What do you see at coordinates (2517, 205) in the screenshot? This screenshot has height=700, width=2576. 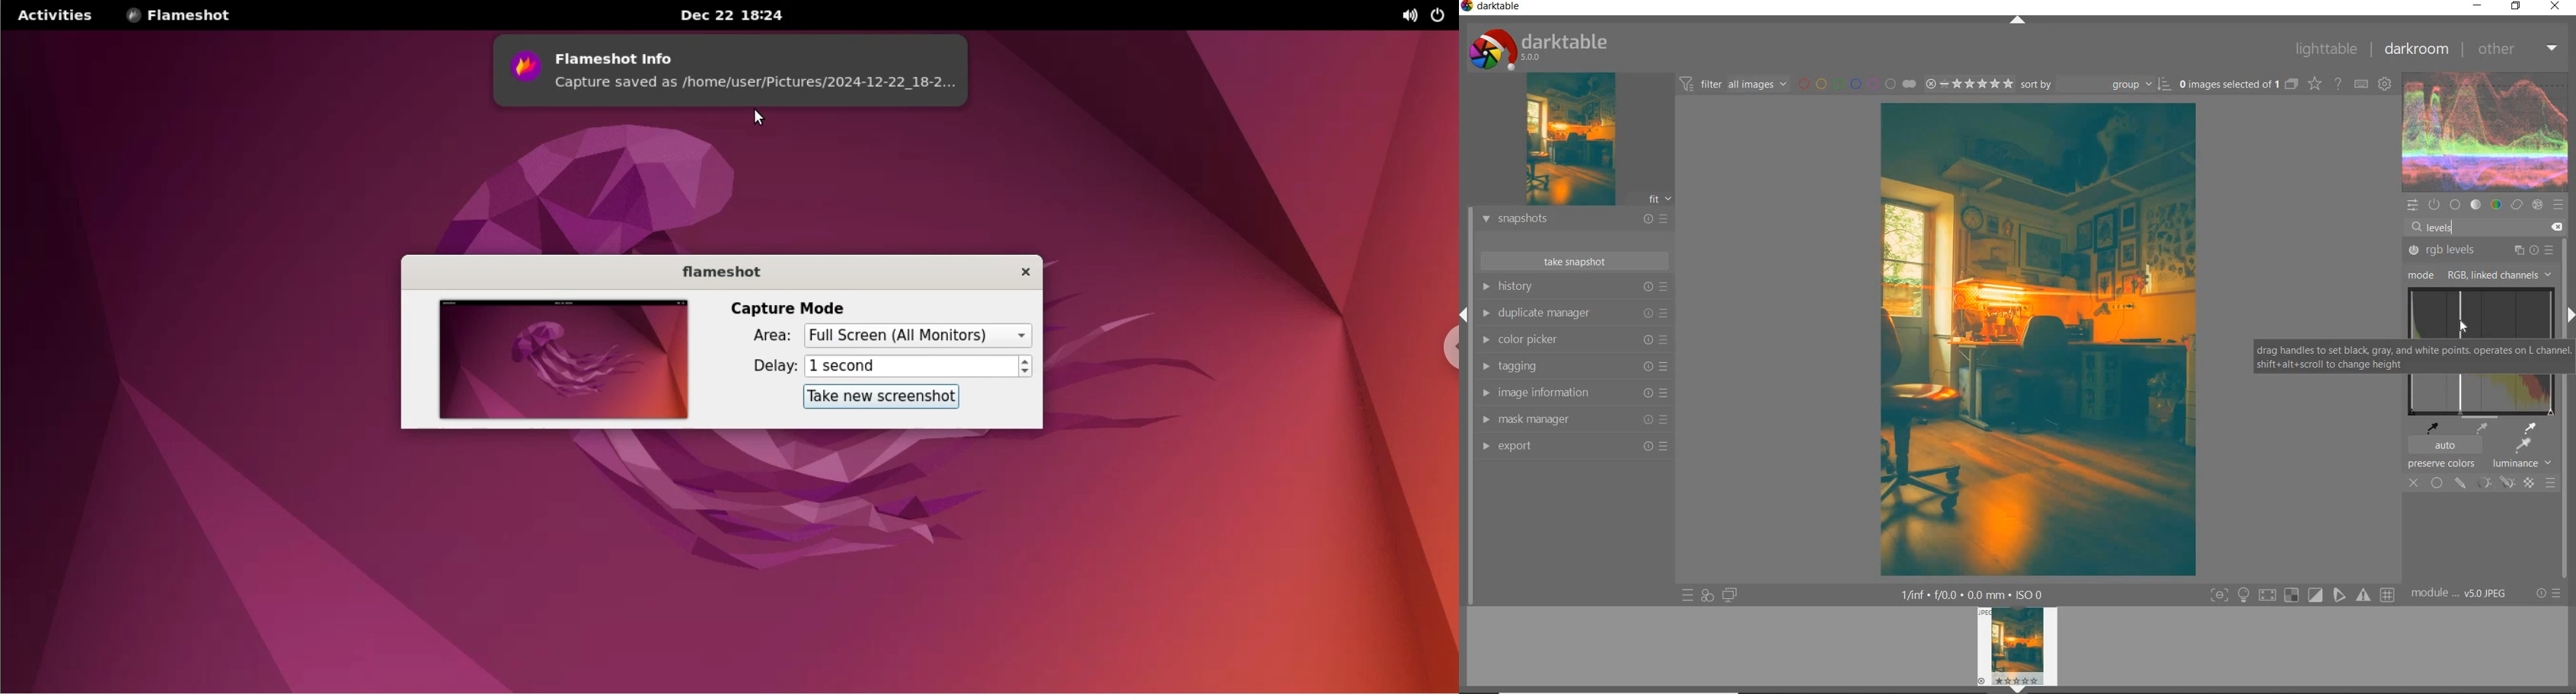 I see `correct` at bounding box center [2517, 205].